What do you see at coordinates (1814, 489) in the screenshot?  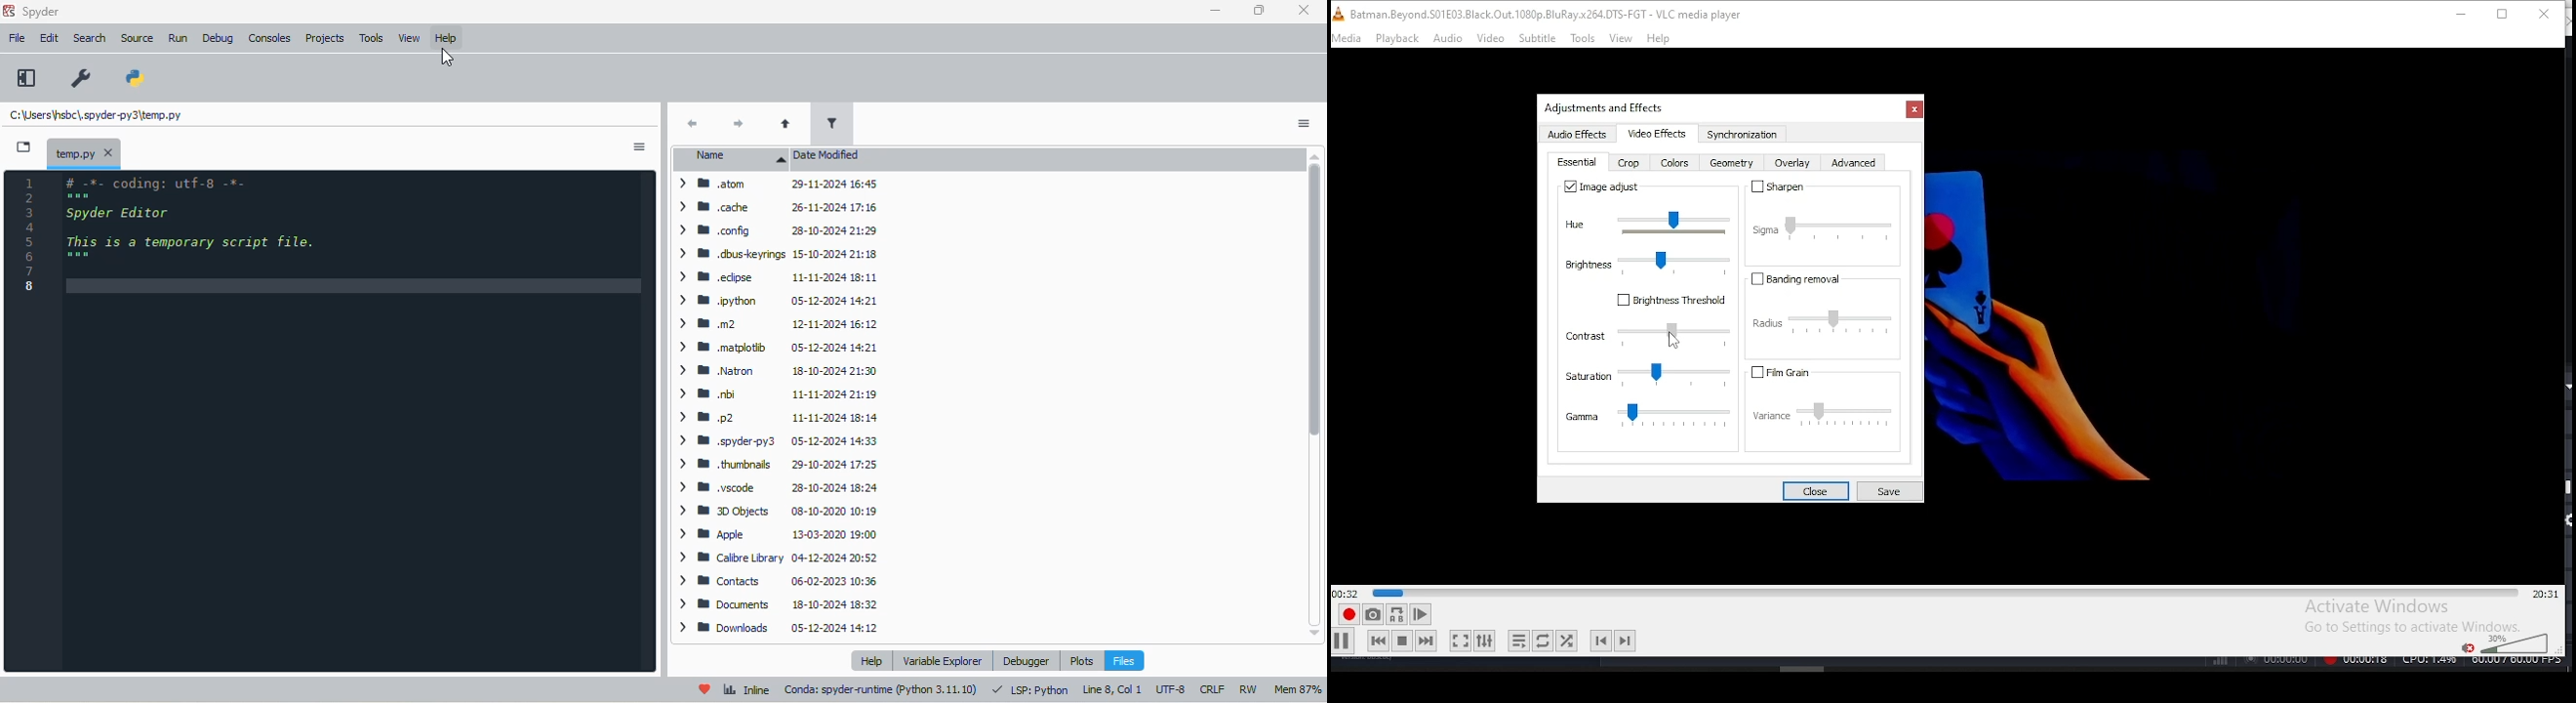 I see `close` at bounding box center [1814, 489].